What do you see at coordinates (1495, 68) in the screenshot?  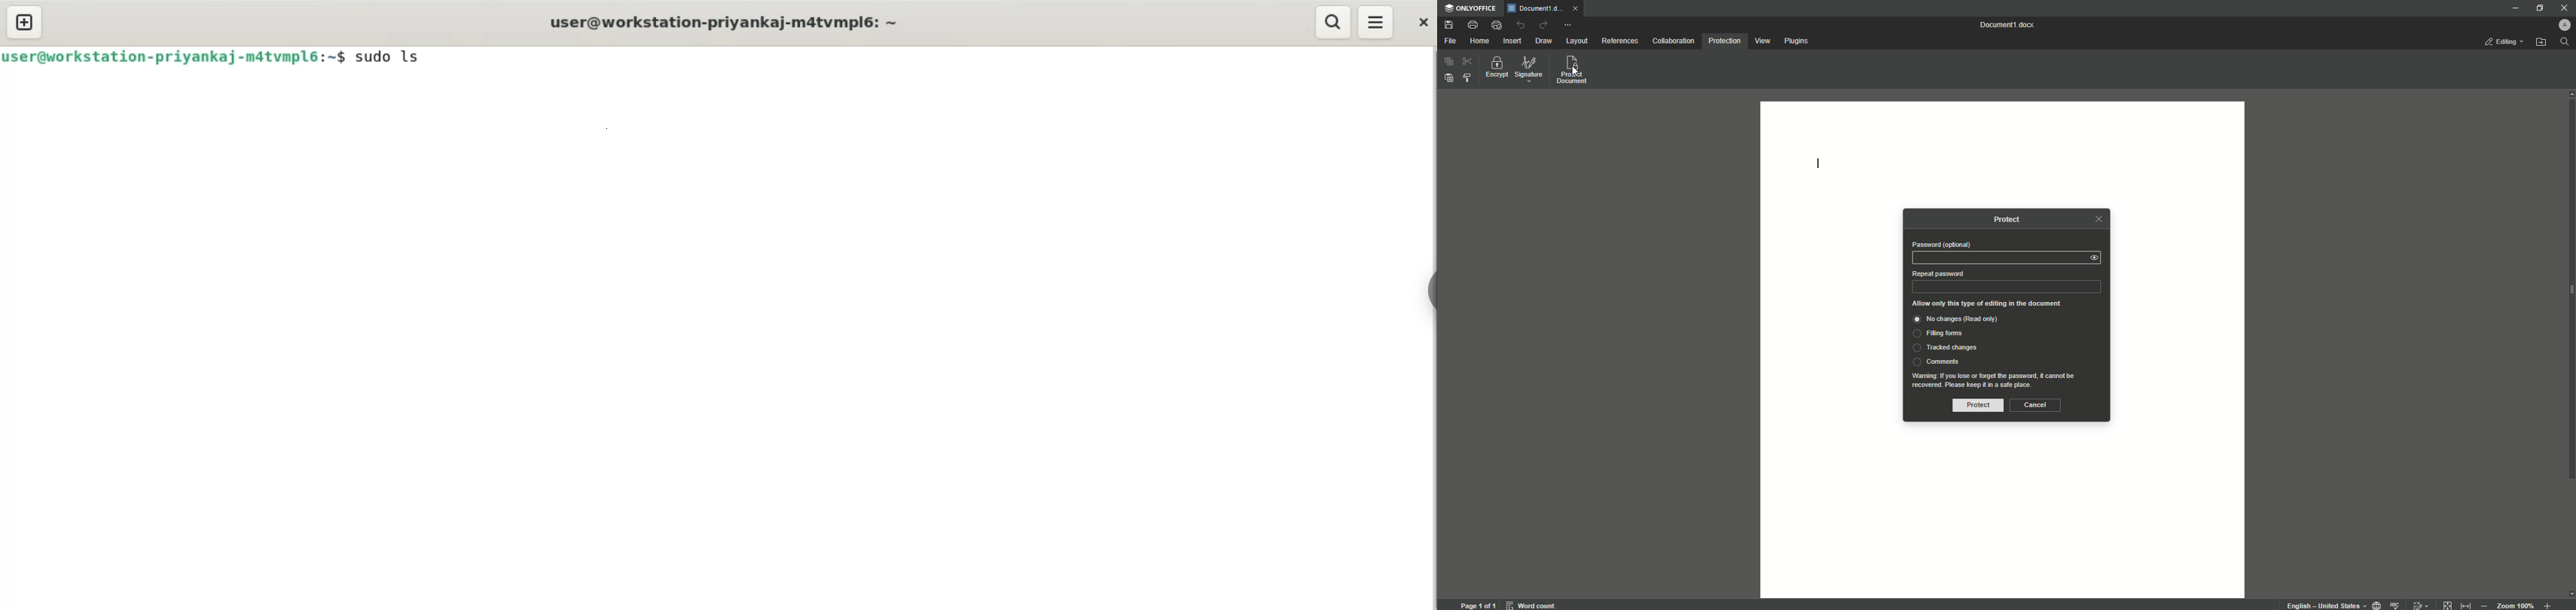 I see `Encrypt` at bounding box center [1495, 68].